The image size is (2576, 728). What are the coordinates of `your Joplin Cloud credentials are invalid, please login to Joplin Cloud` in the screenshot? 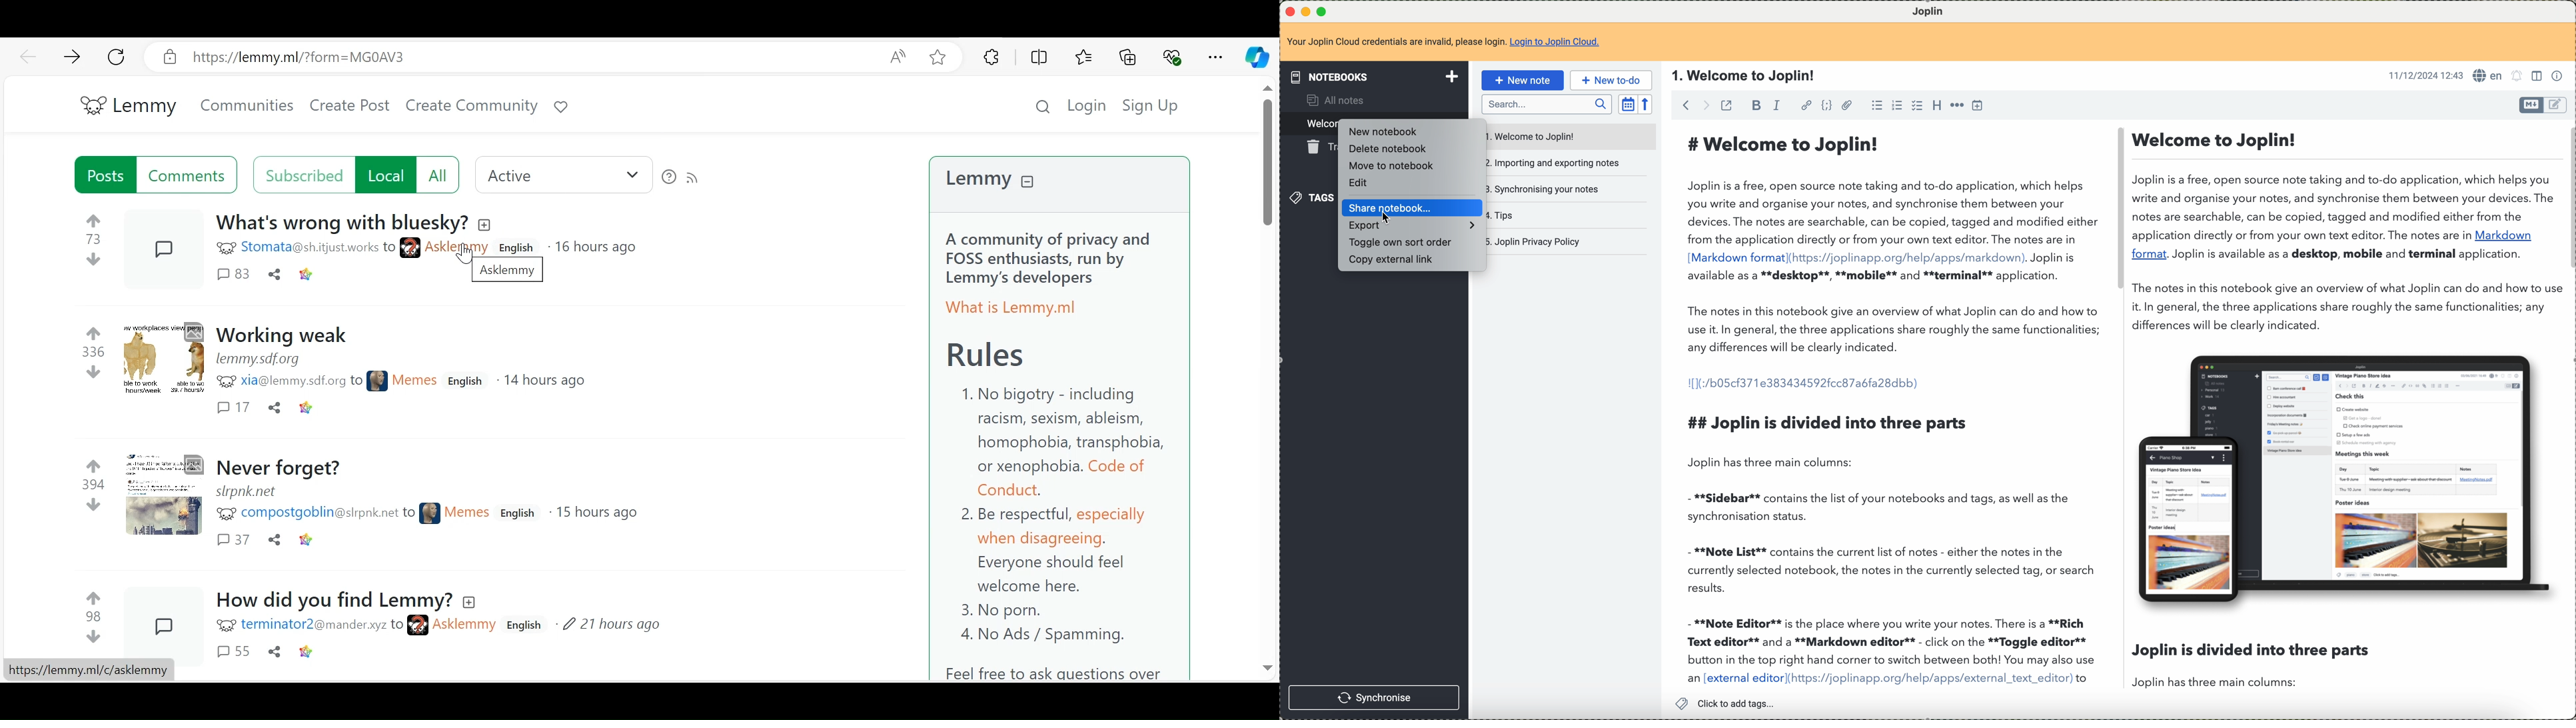 It's located at (1444, 45).